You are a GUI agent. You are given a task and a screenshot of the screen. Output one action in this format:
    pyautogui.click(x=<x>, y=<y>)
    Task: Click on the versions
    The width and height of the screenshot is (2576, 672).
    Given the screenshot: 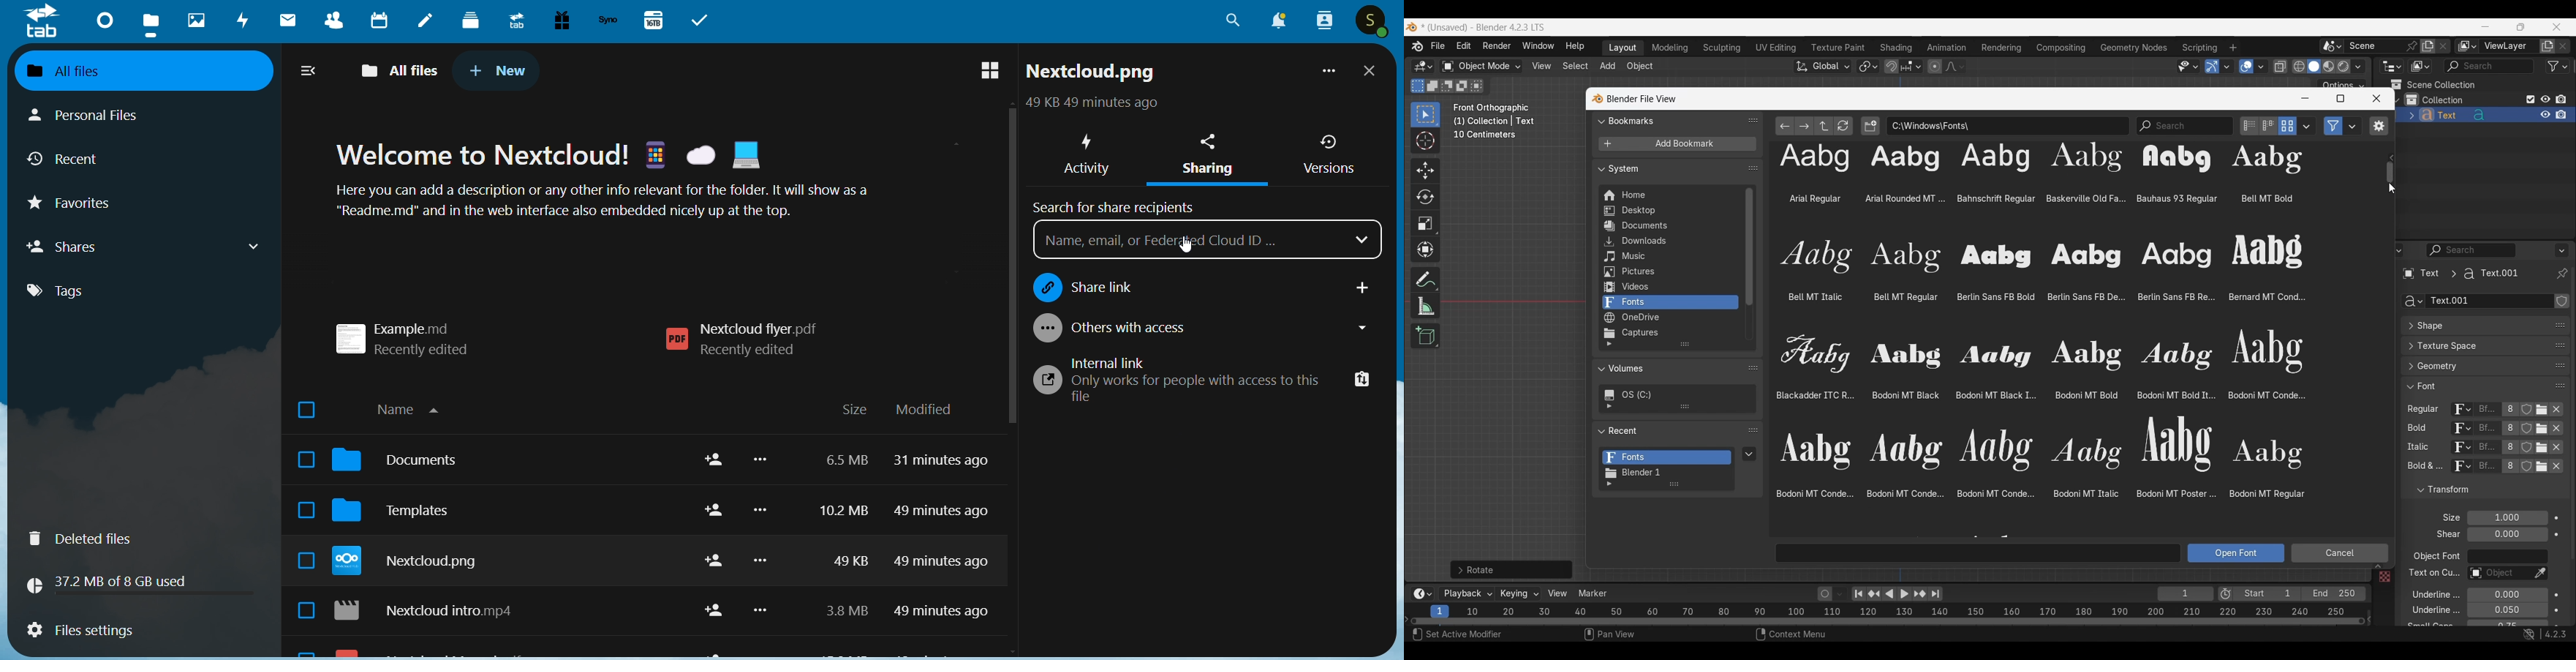 What is the action you would take?
    pyautogui.click(x=1329, y=154)
    